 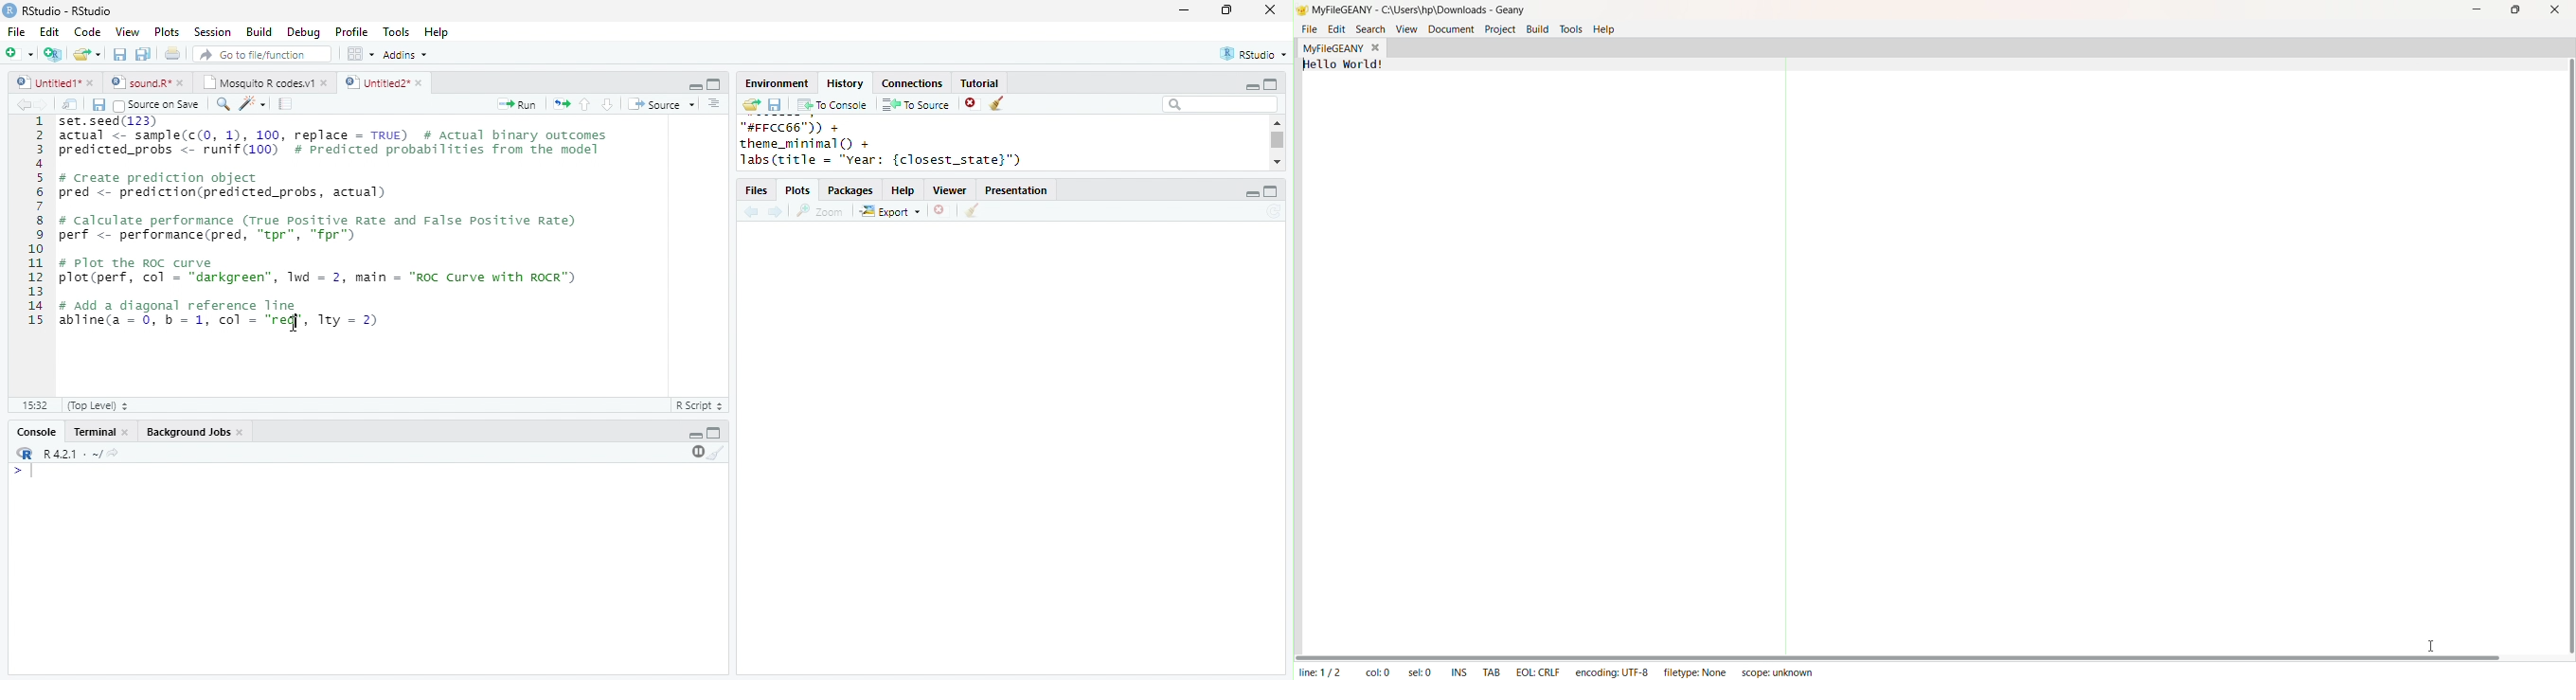 I want to click on close file, so click(x=942, y=211).